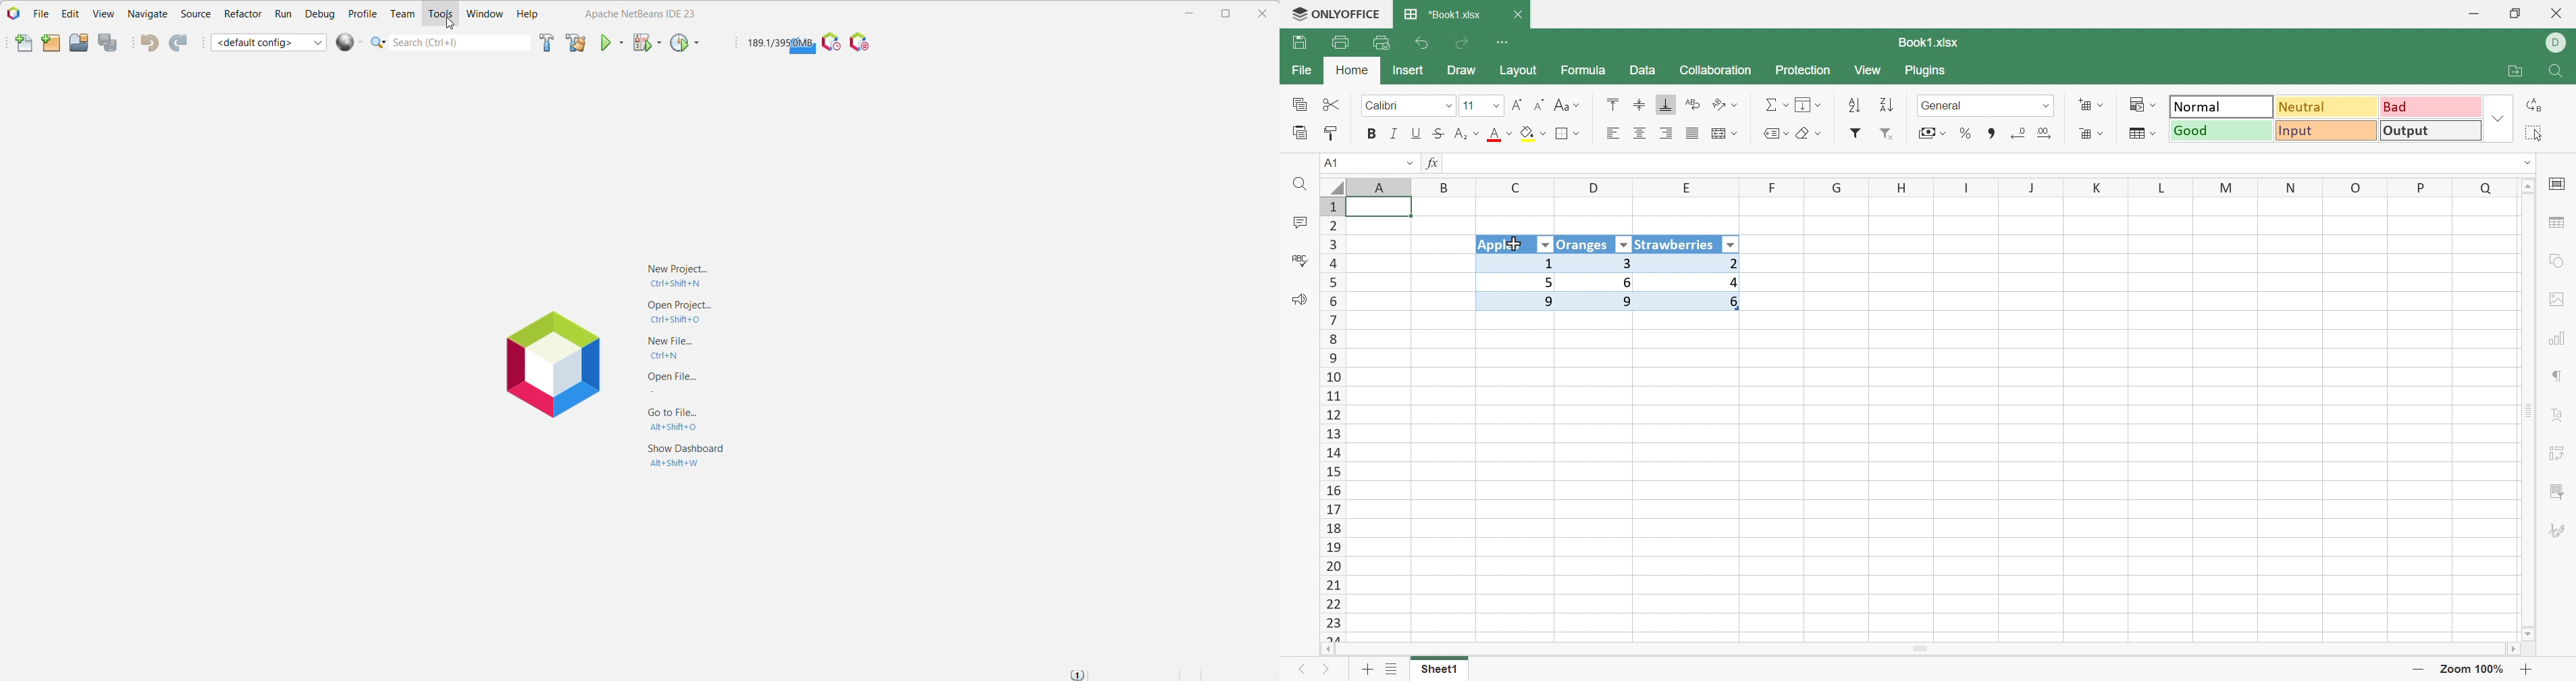  Describe the element at coordinates (1546, 245) in the screenshot. I see `Autofilter` at that location.